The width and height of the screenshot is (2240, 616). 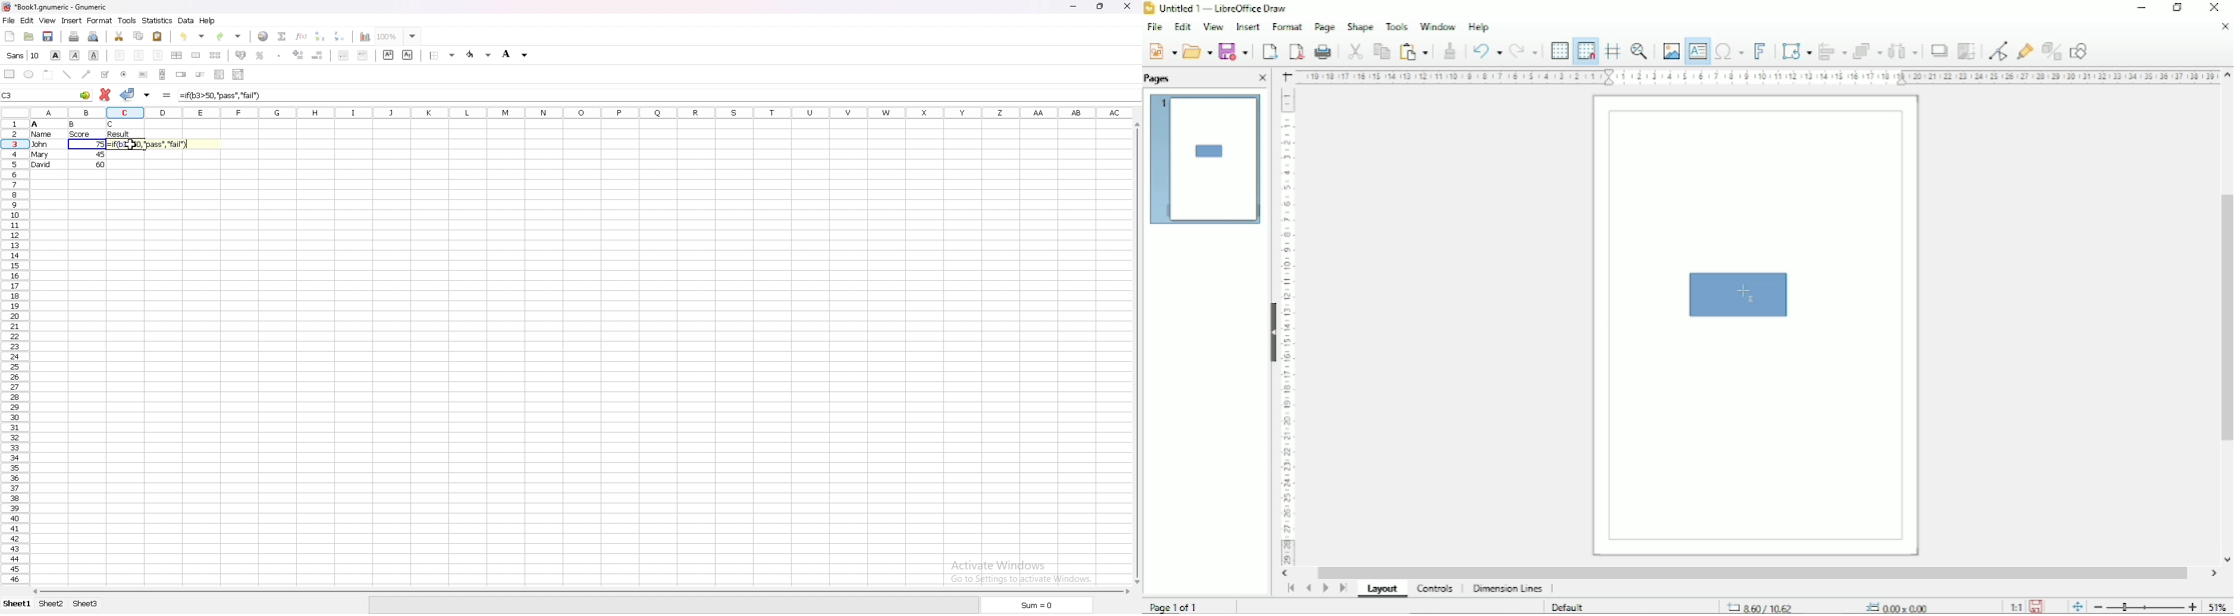 I want to click on accept change, so click(x=129, y=94).